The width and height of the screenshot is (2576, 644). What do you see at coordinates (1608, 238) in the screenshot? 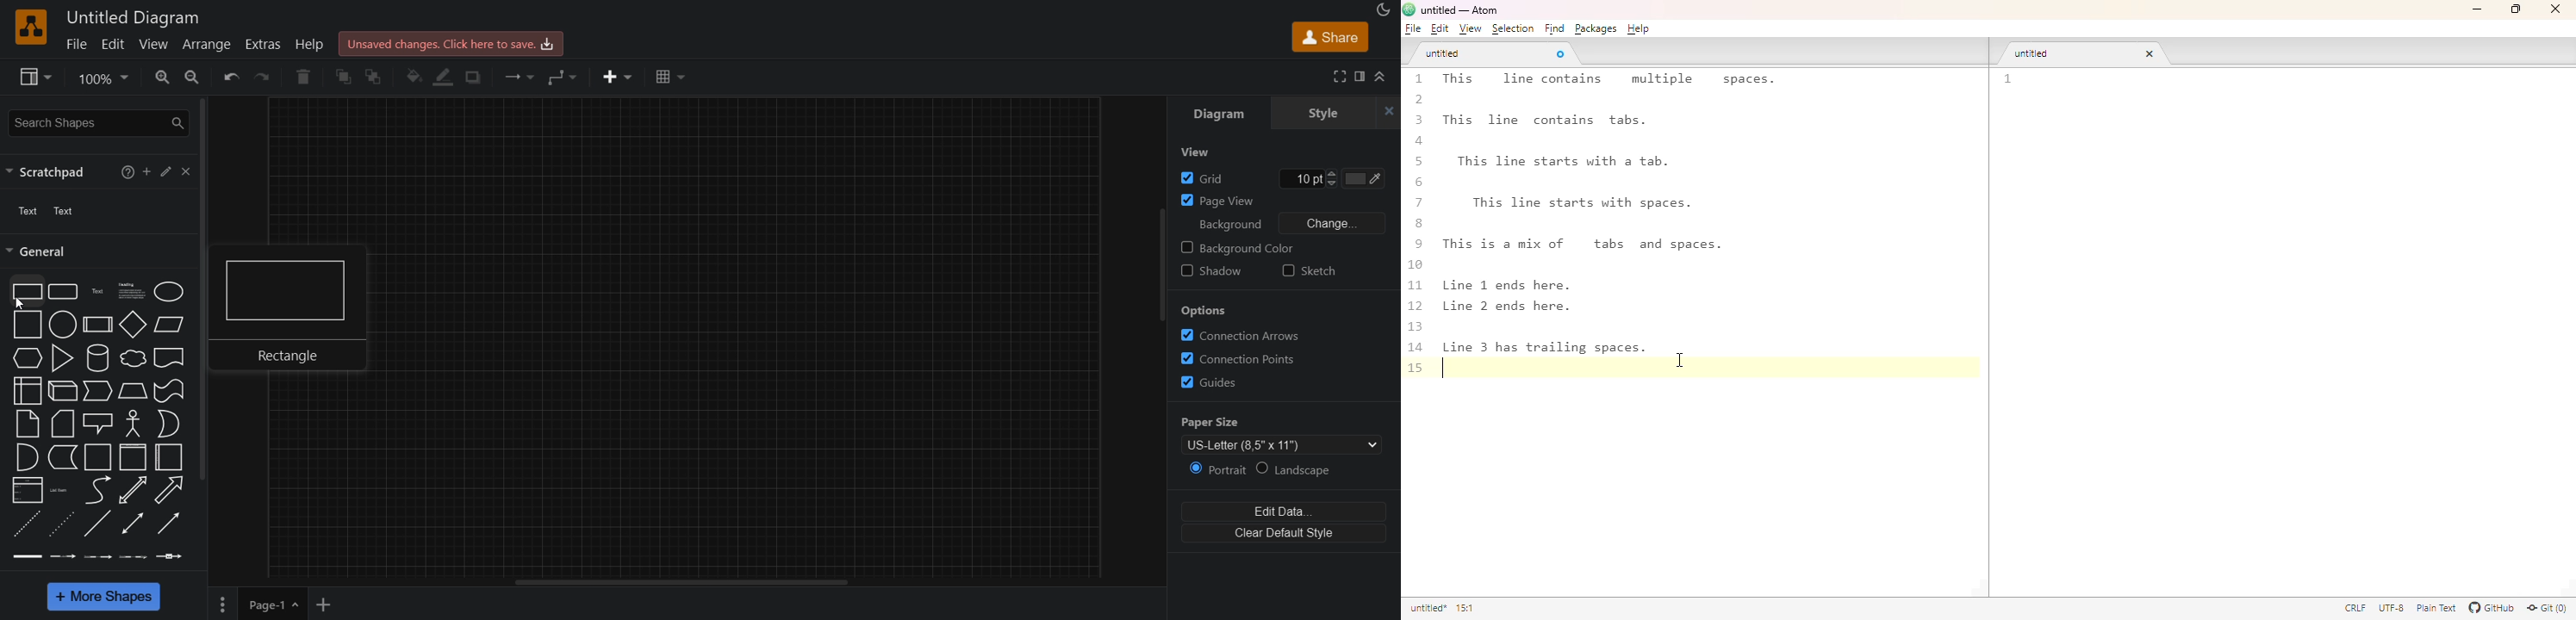
I see `1 This line contains multiple spaces.
2

3 This line contains tabs.

.

5 This line starts with a tab.

6

7 This line starts with spaces.

8

9 This is a mix of tabs and spaces.

10

11 Line 1 ends here.

12 Line 2 ends here.

13

14 Line 3 has trailing spaces.

s | Lo` at bounding box center [1608, 238].